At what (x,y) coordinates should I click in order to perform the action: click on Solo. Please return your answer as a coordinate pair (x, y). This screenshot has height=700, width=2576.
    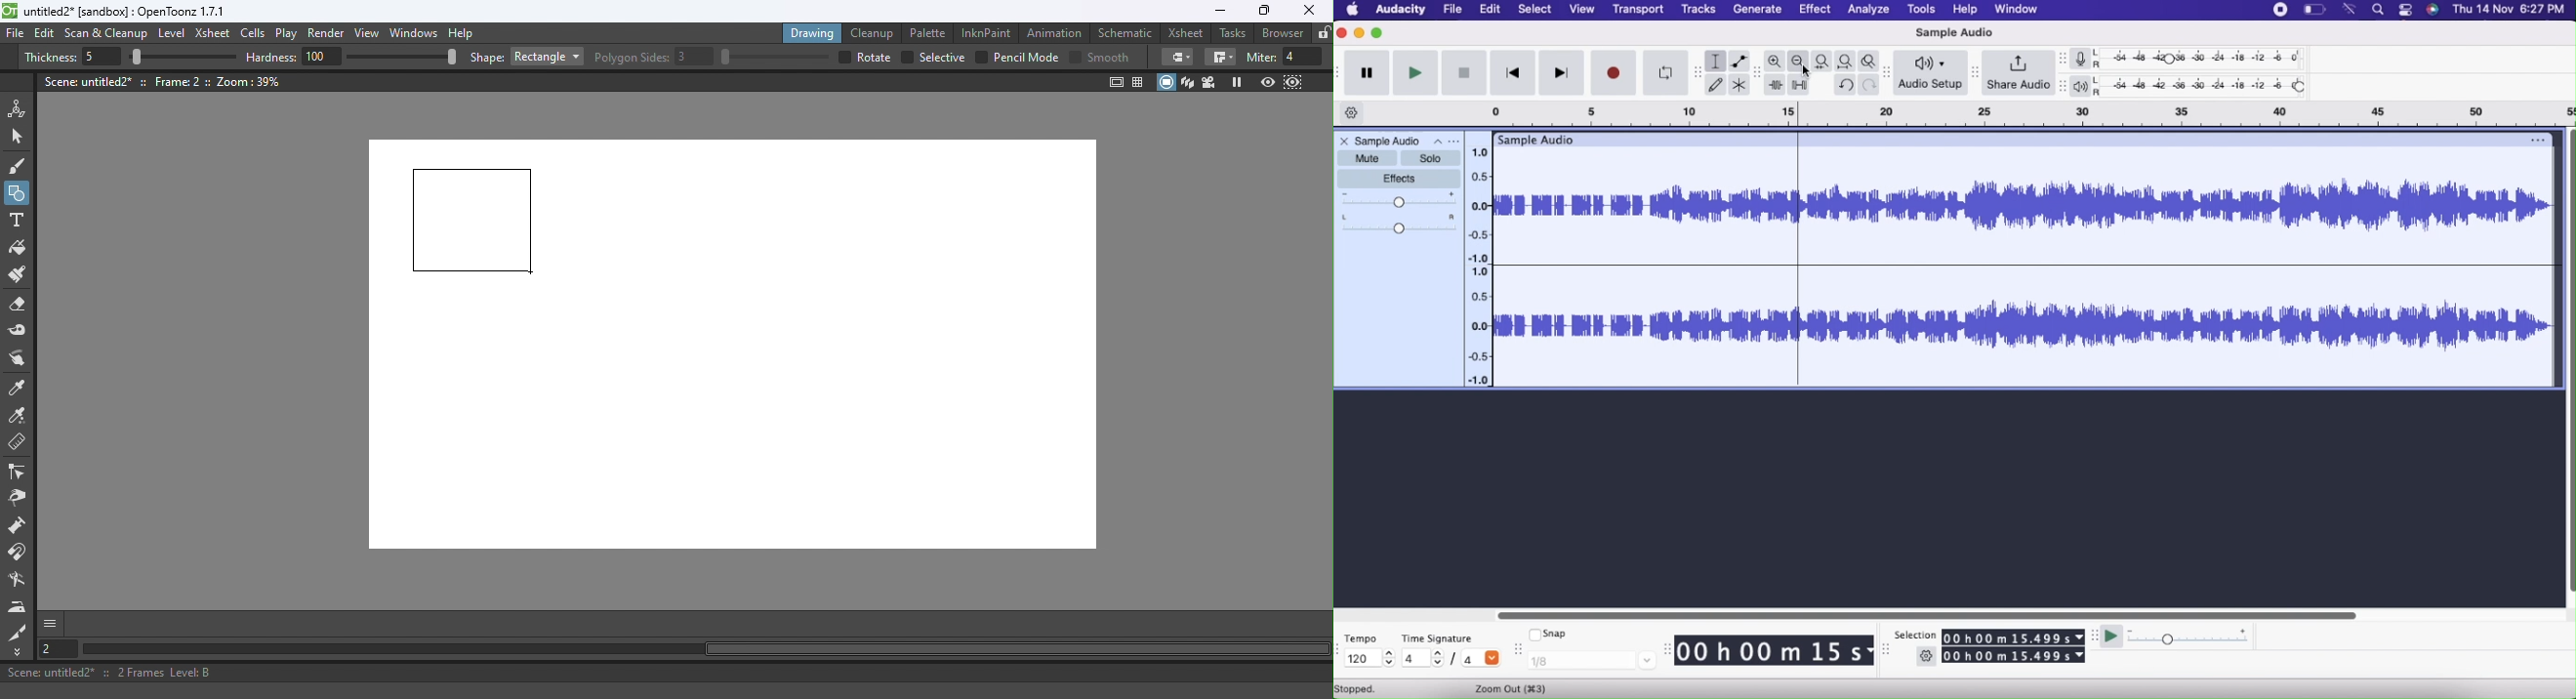
    Looking at the image, I should click on (1431, 158).